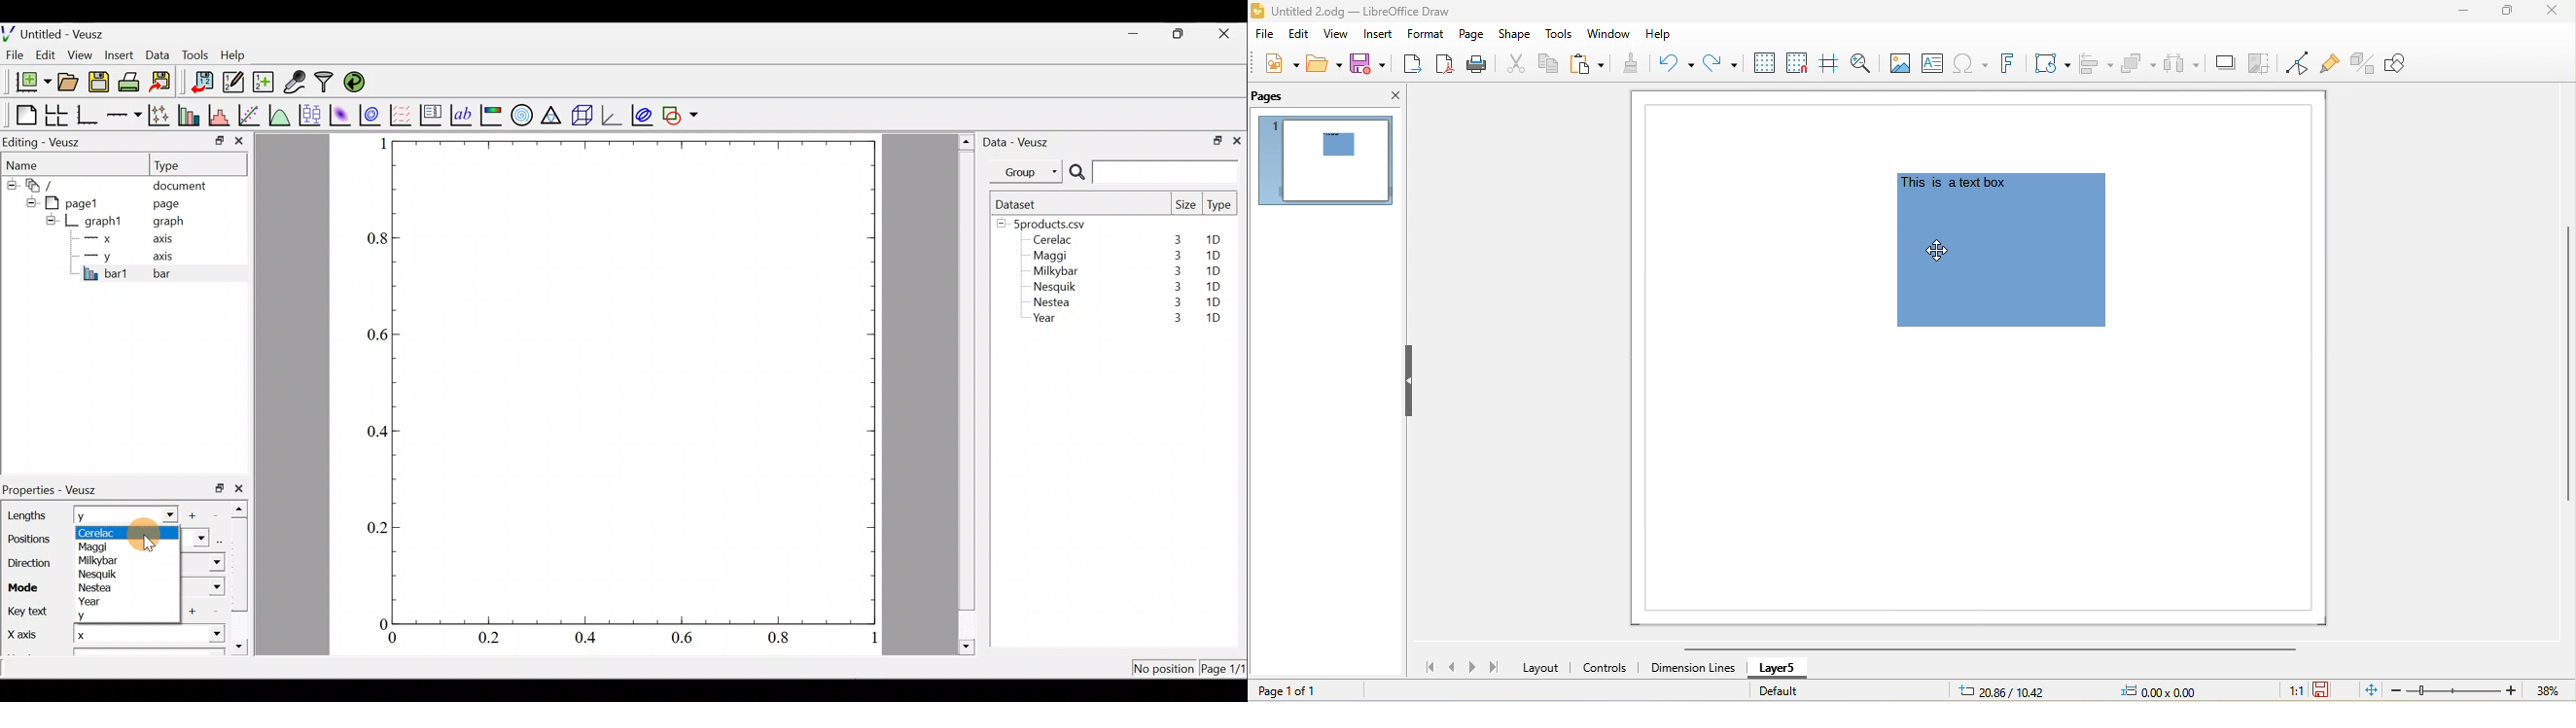 Image resolution: width=2576 pixels, height=728 pixels. I want to click on copy, so click(1551, 63).